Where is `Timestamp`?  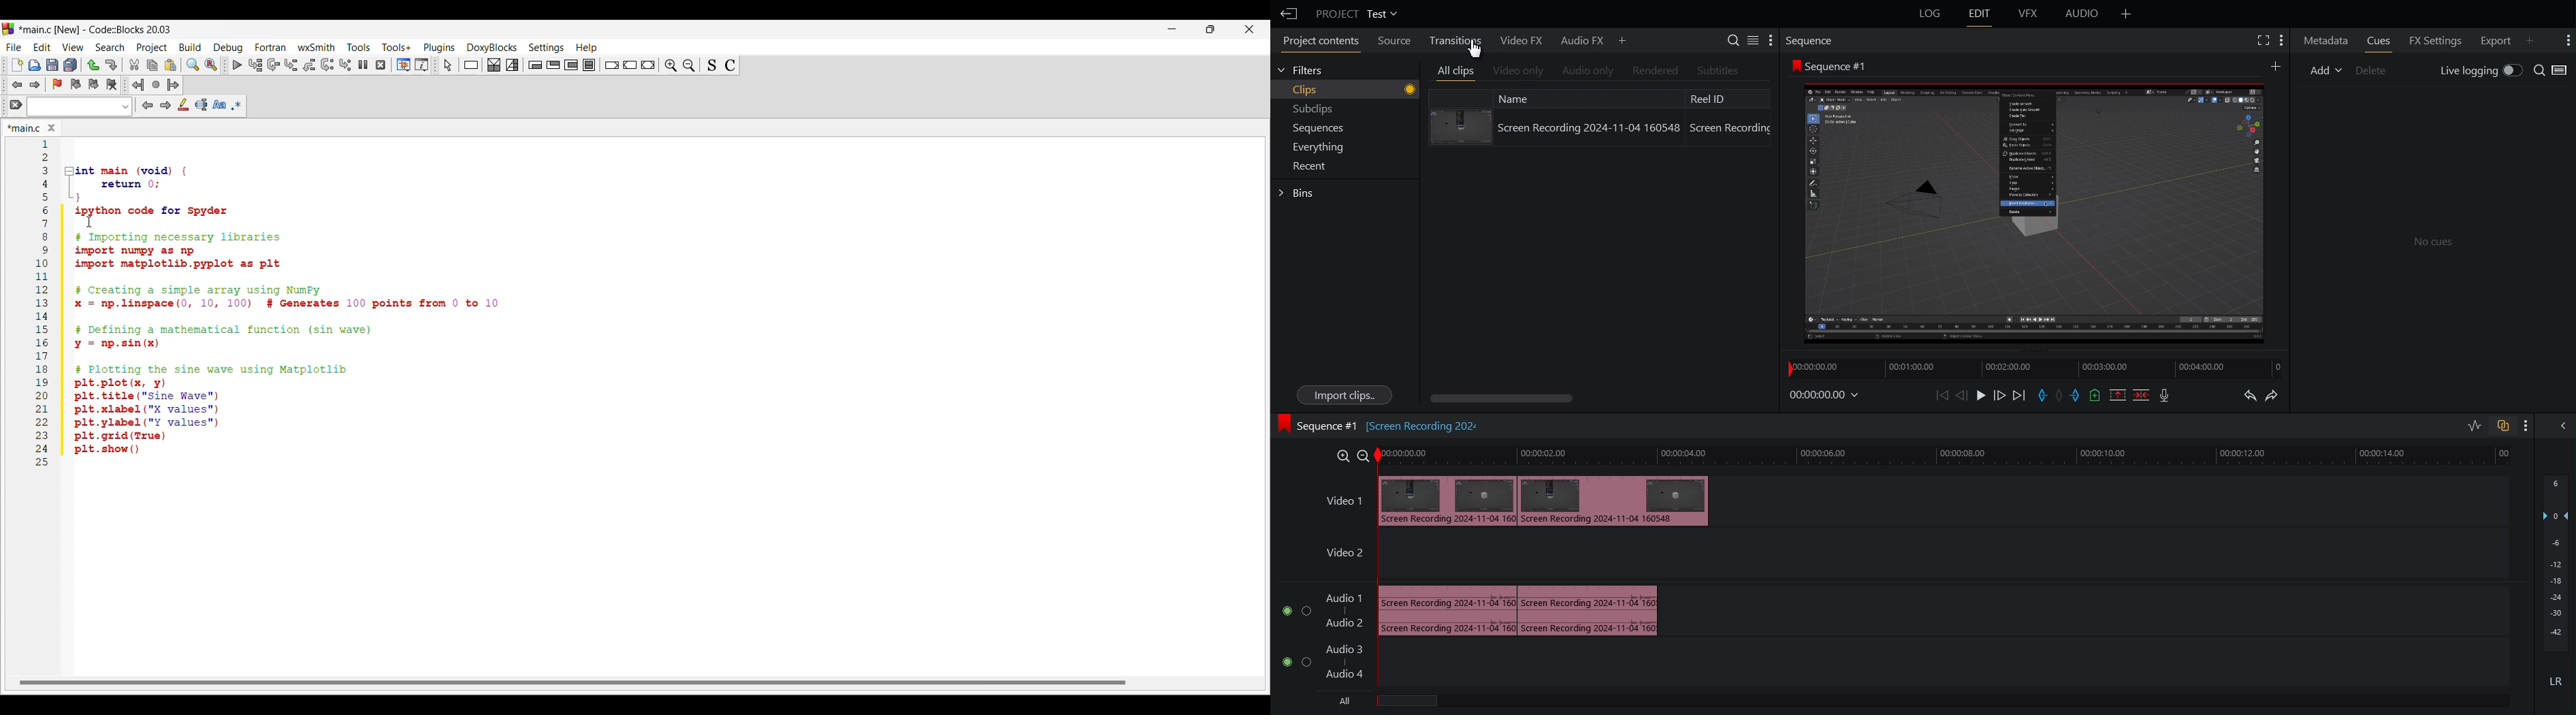
Timestamp is located at coordinates (1824, 394).